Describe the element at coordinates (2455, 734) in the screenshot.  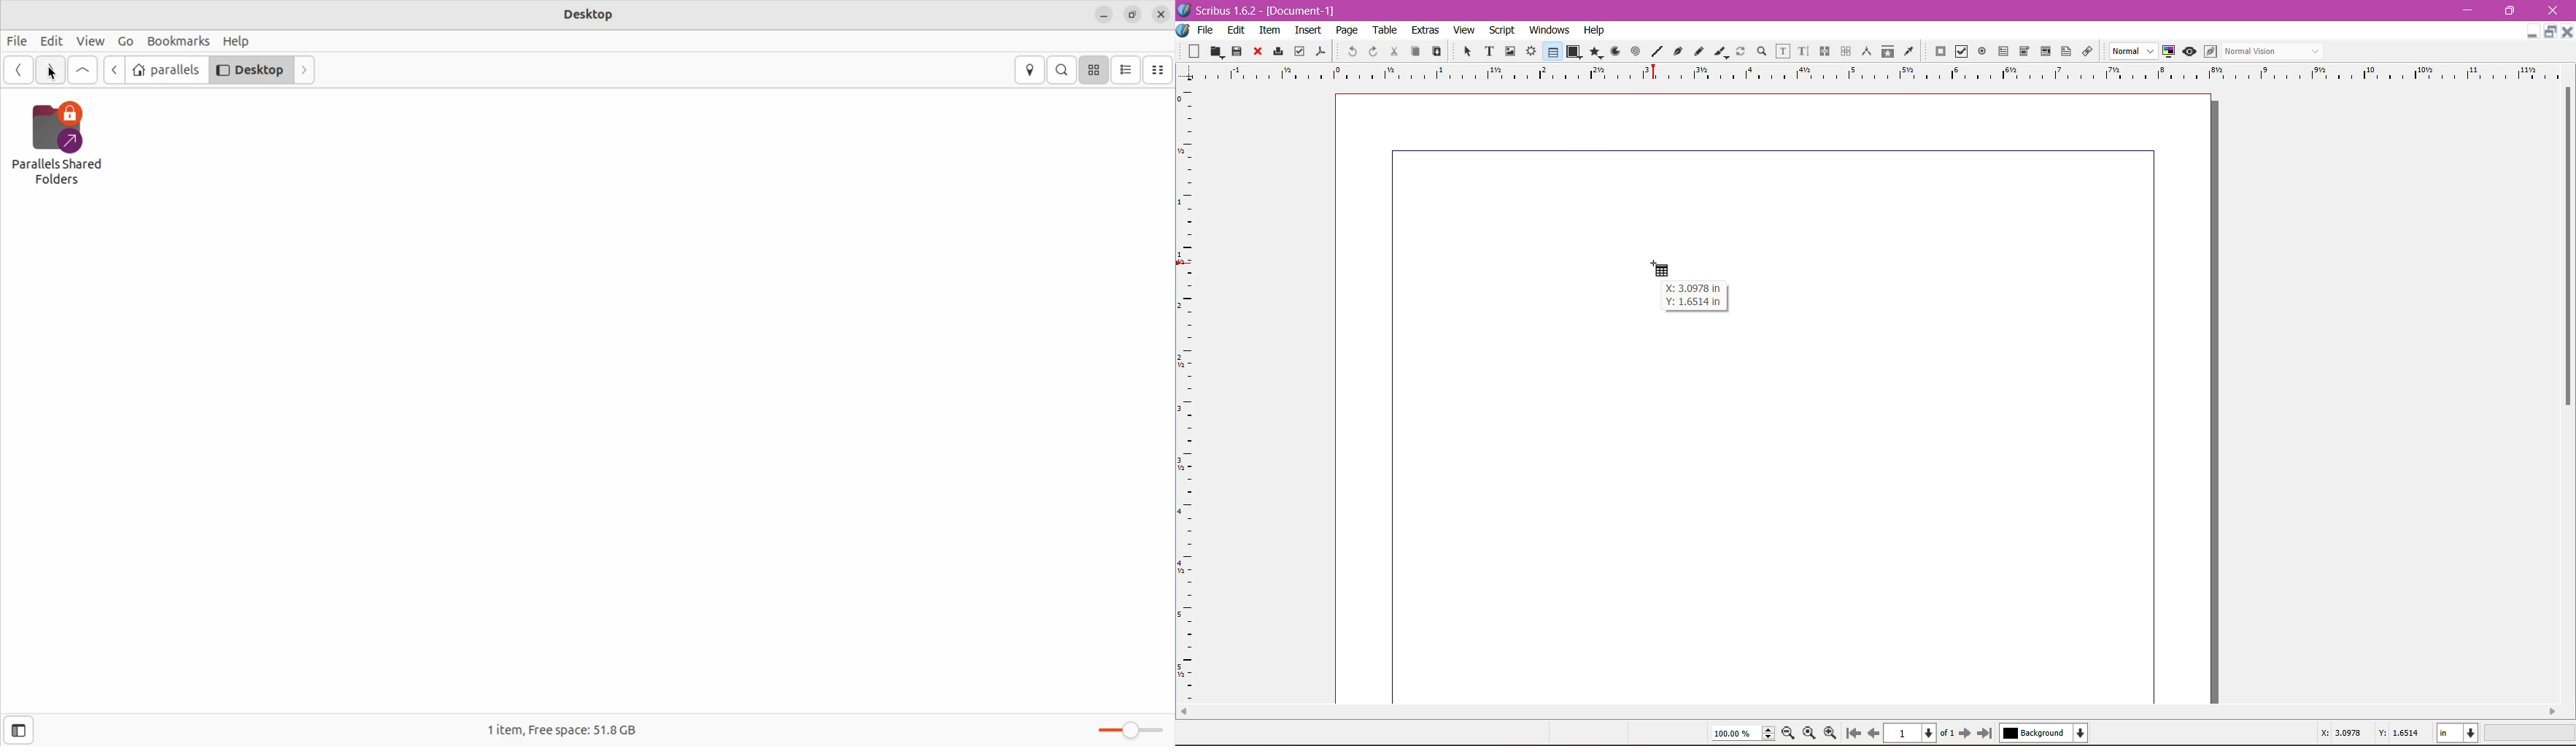
I see `in / Unit` at that location.